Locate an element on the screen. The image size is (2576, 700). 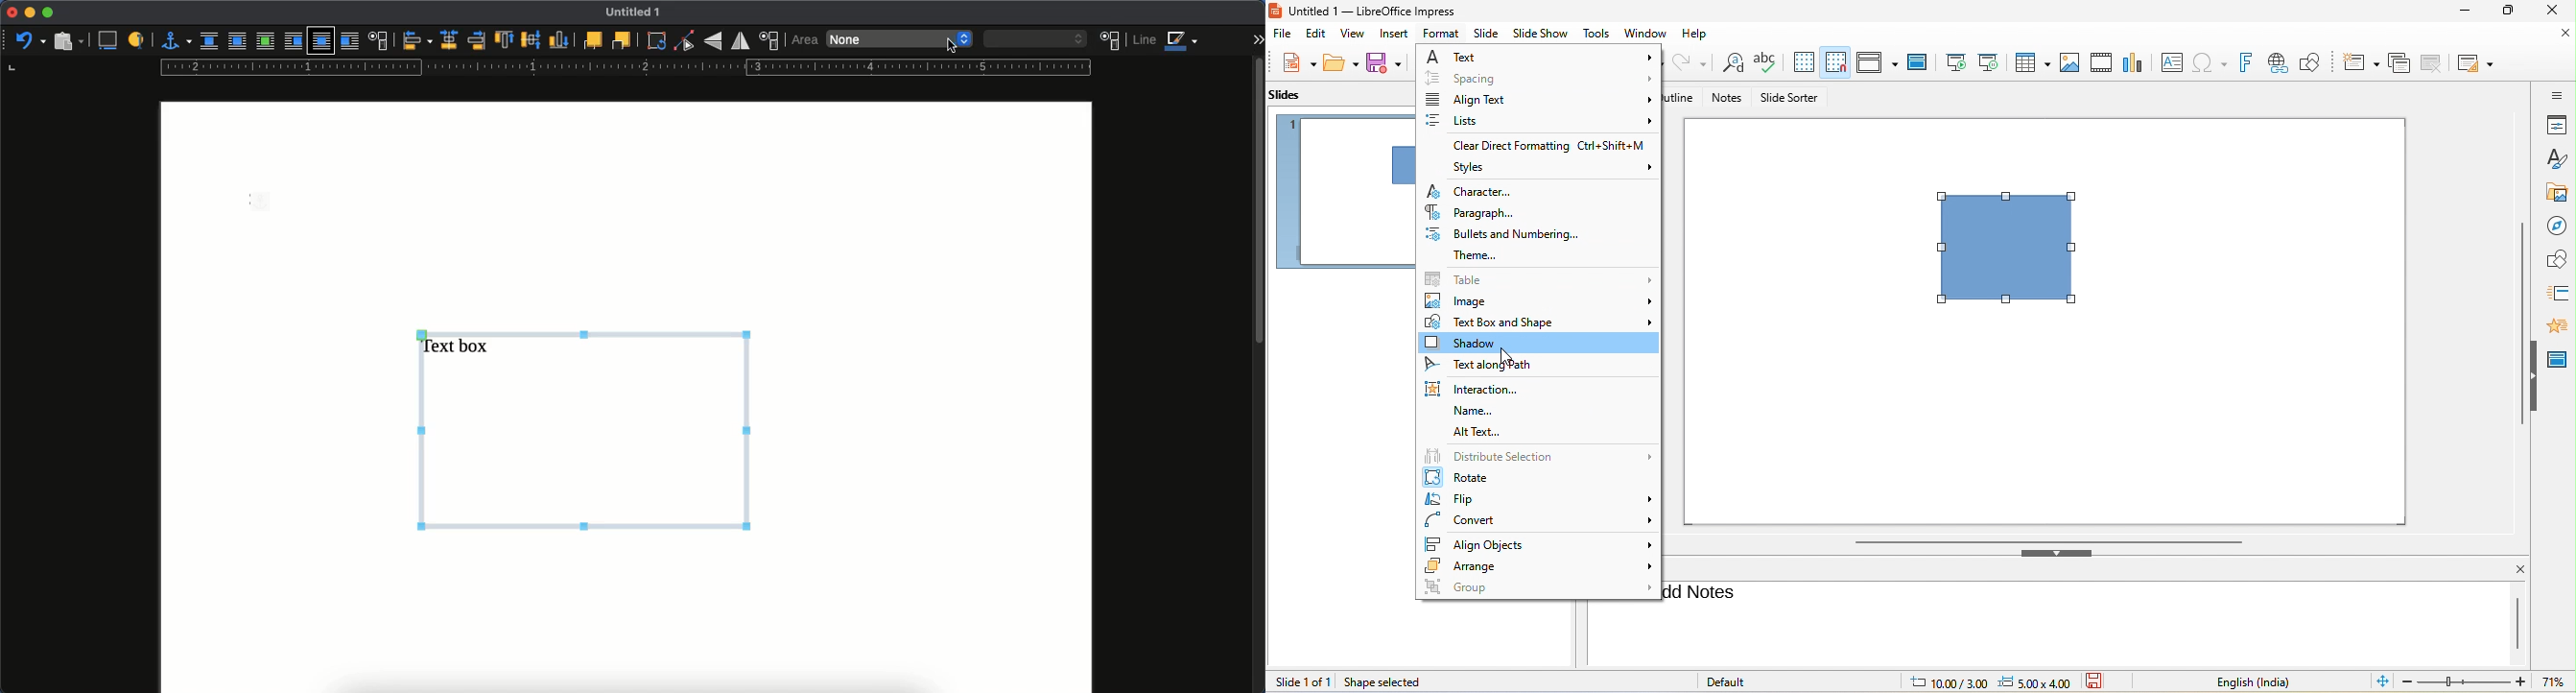
area is located at coordinates (1111, 40).